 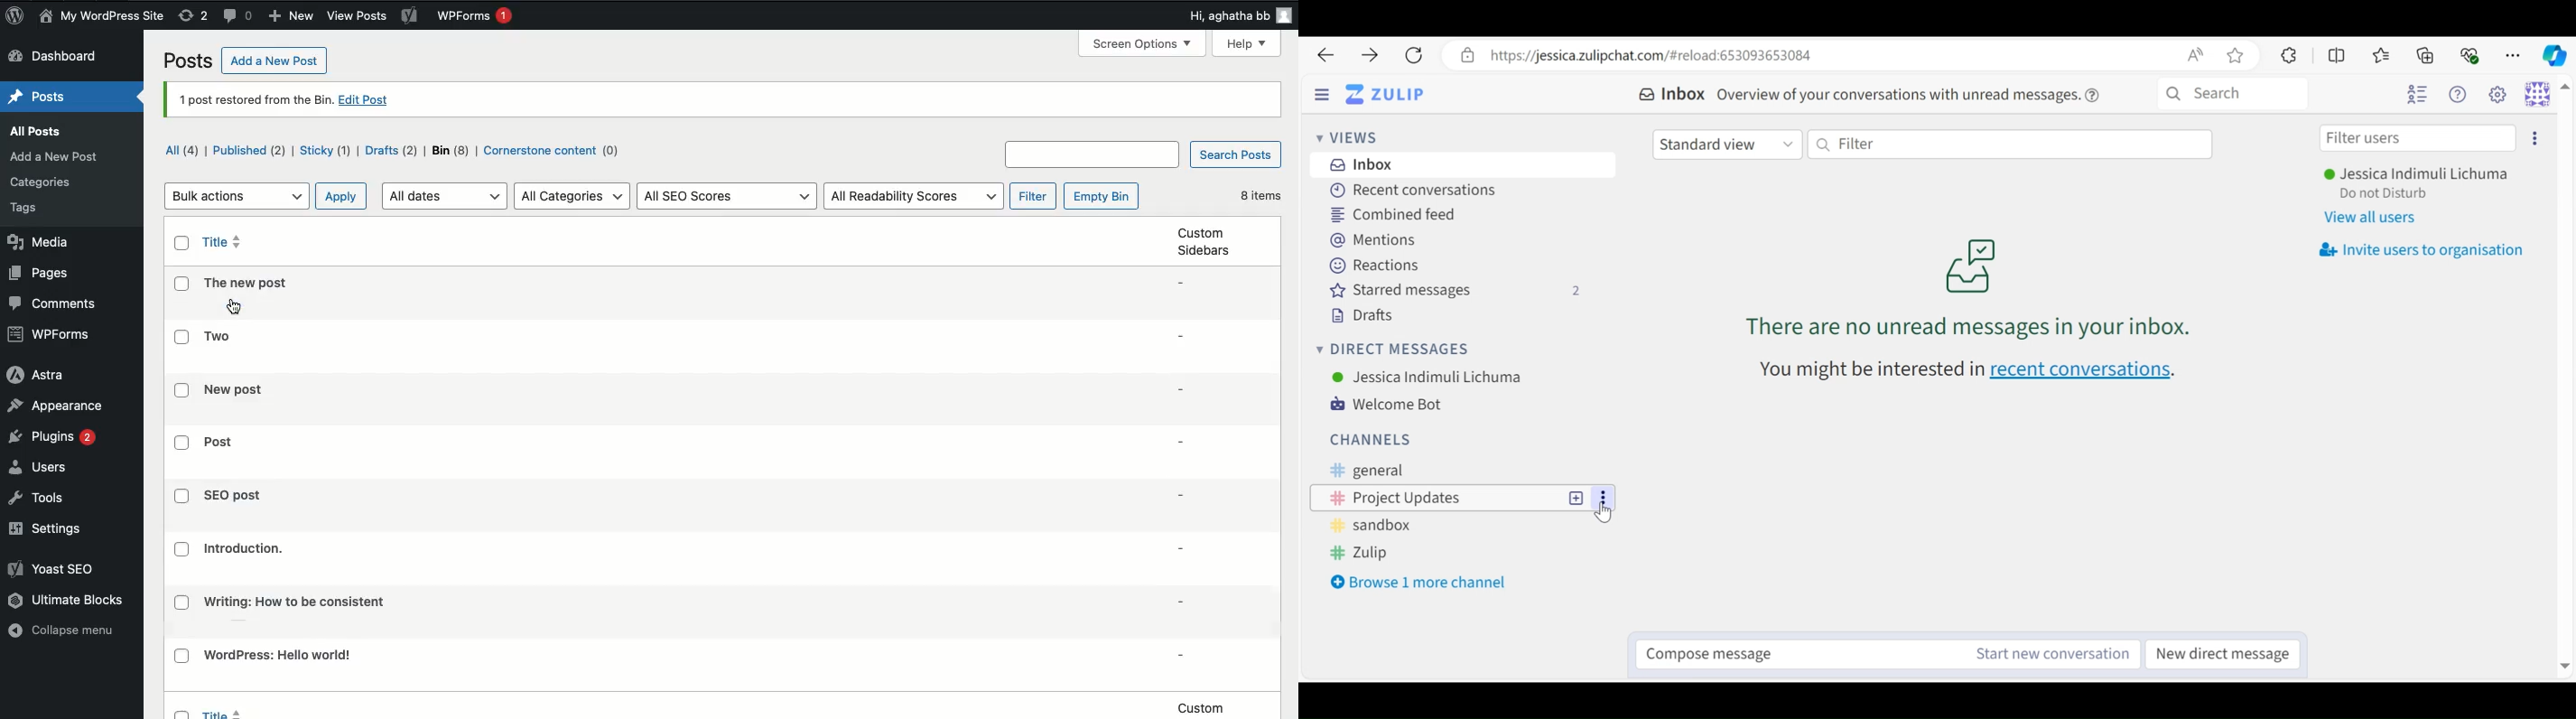 What do you see at coordinates (2287, 55) in the screenshot?
I see `Extension` at bounding box center [2287, 55].